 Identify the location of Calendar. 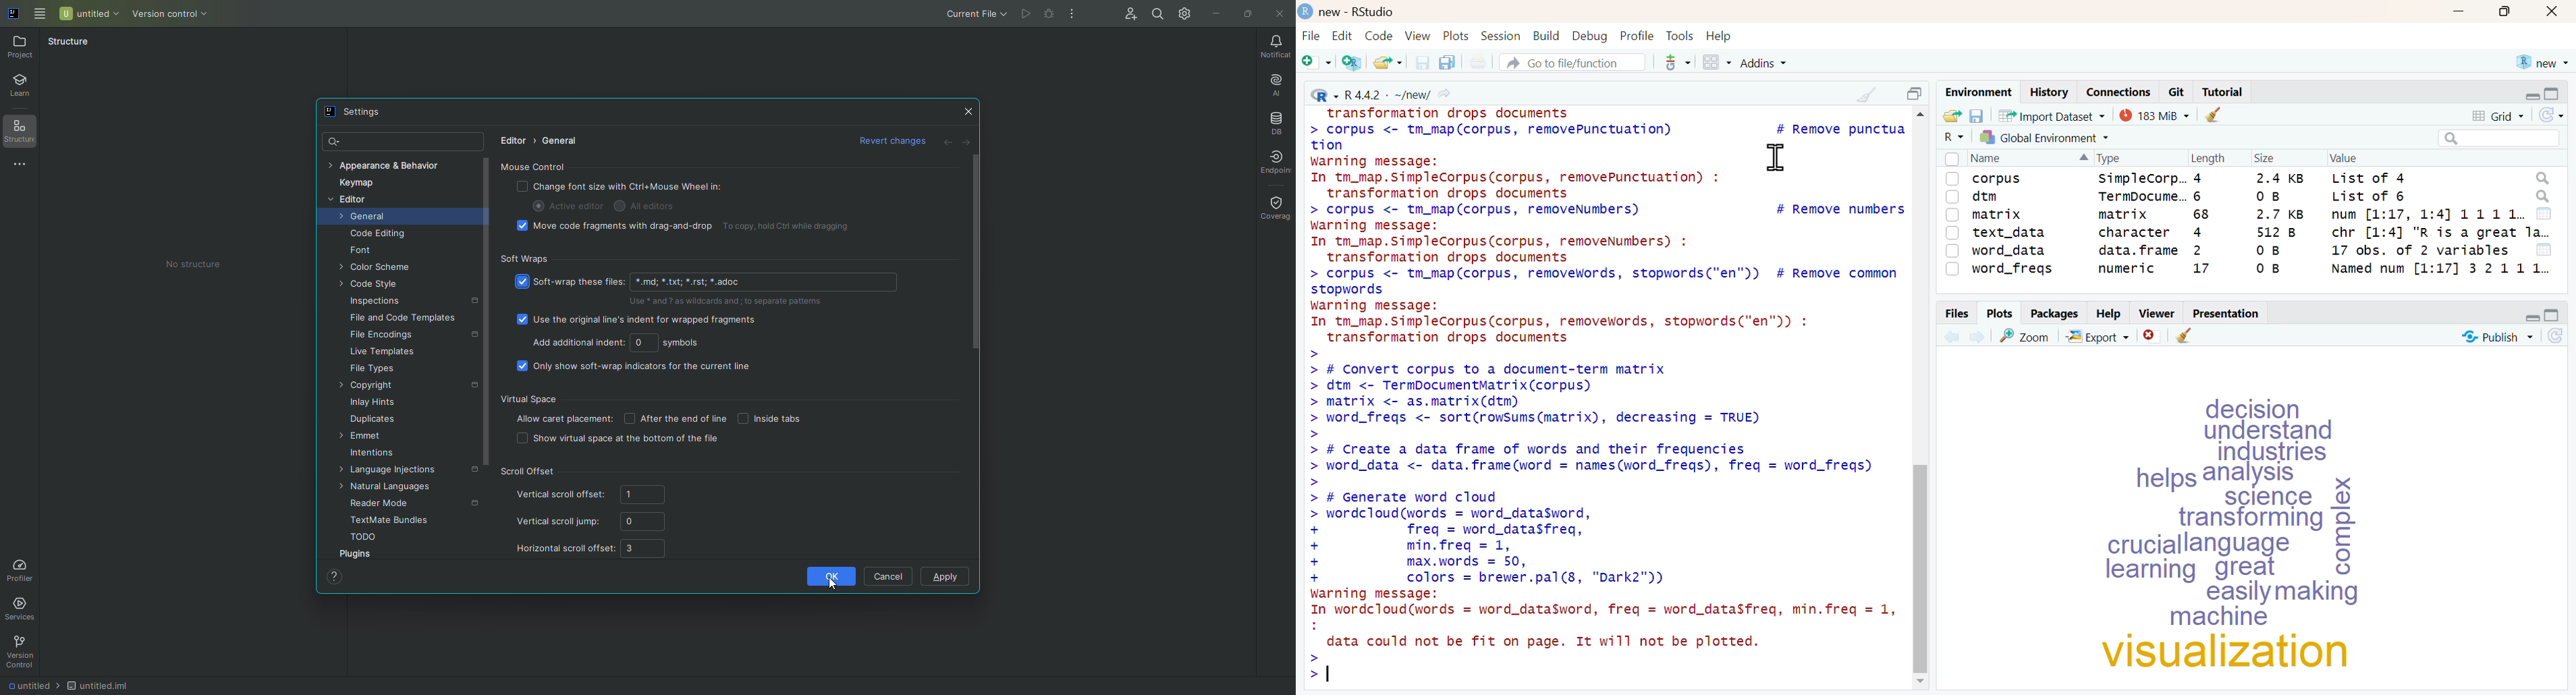
(2545, 213).